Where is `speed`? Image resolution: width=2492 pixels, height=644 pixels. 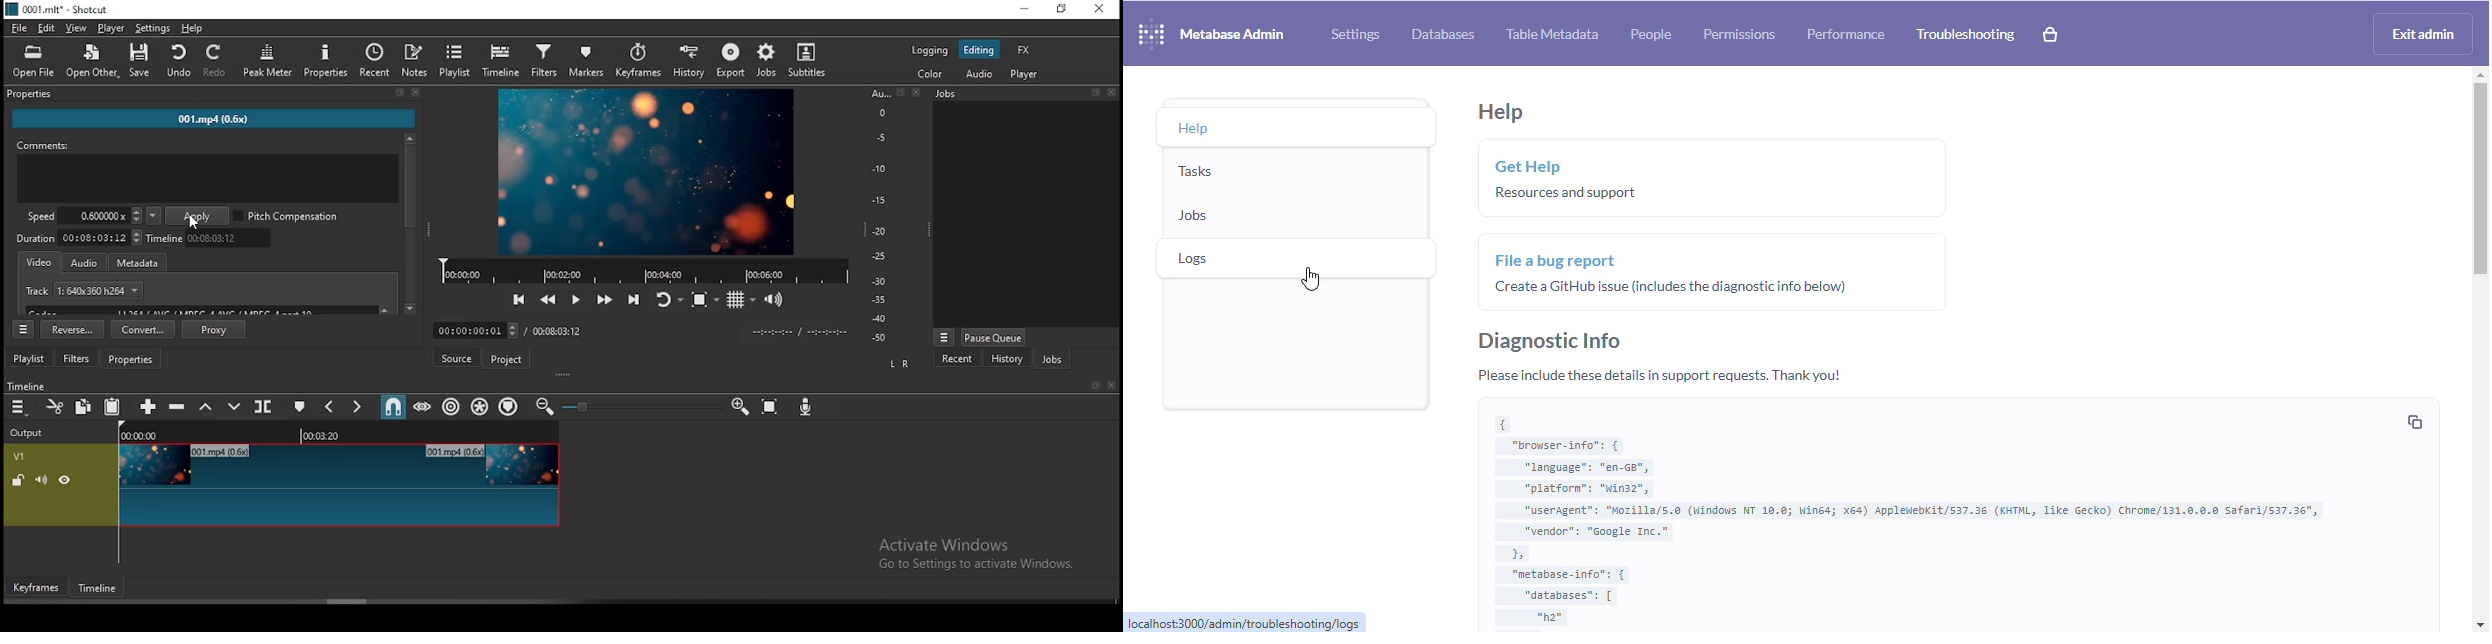 speed is located at coordinates (81, 214).